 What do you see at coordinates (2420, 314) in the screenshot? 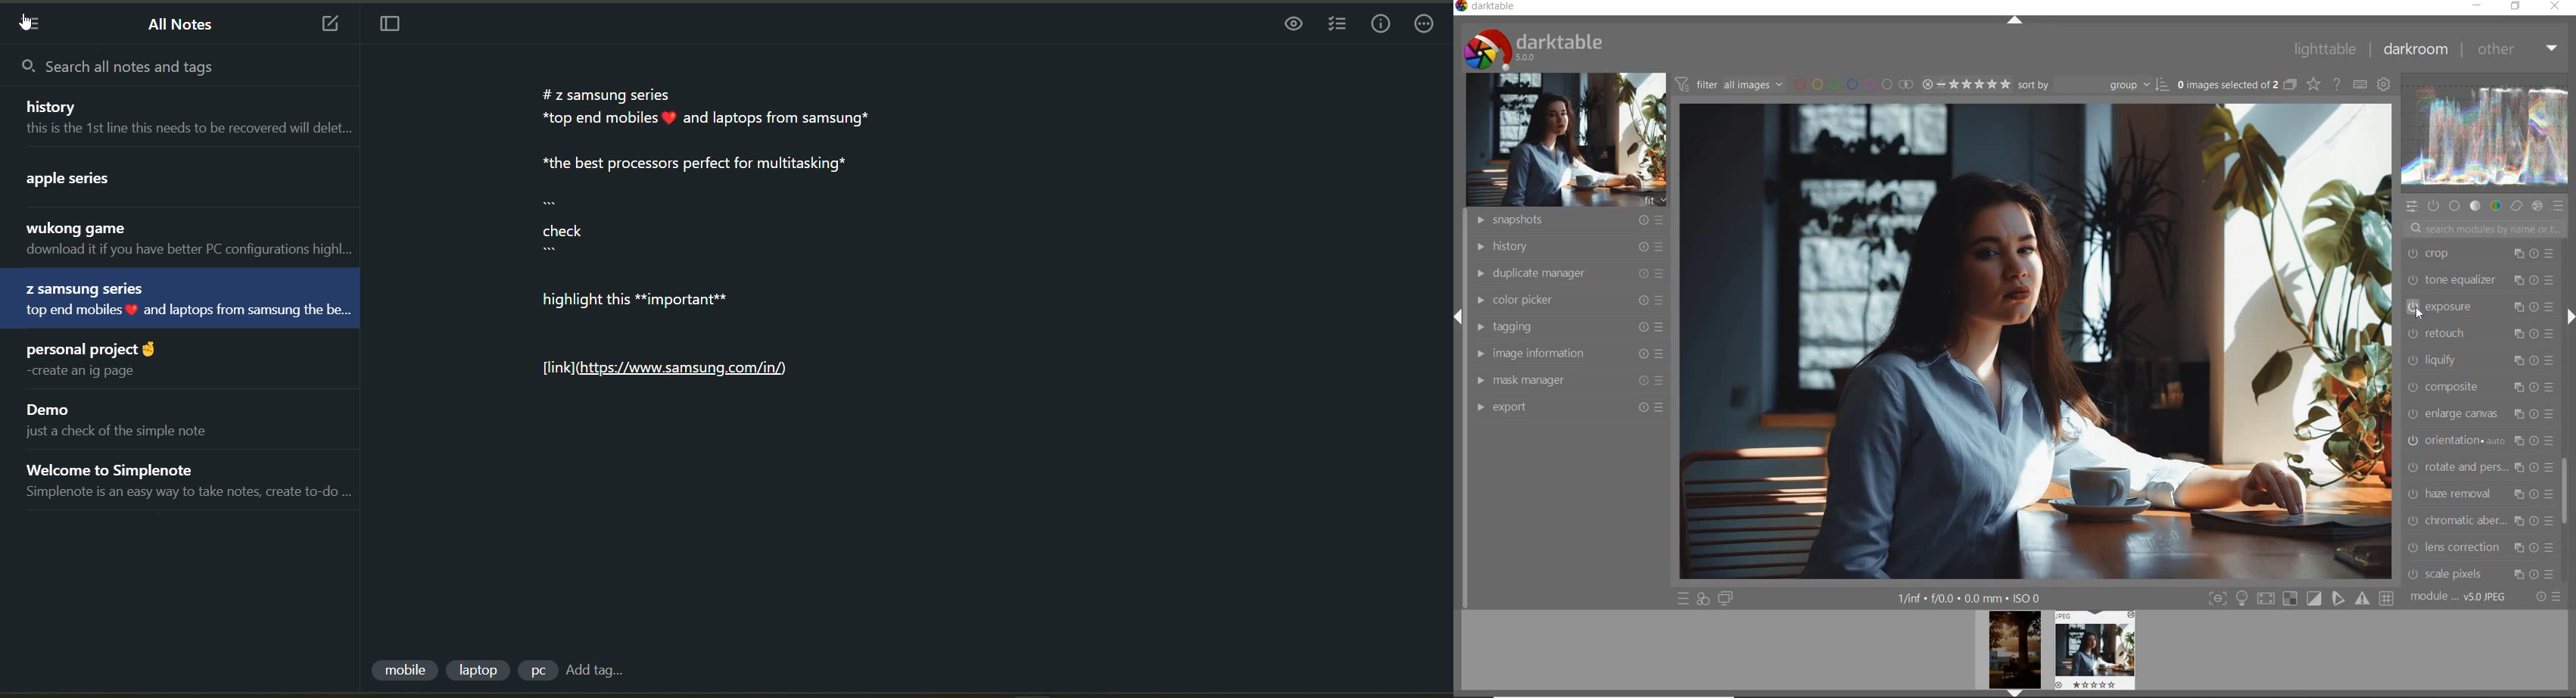
I see `Cursor` at bounding box center [2420, 314].